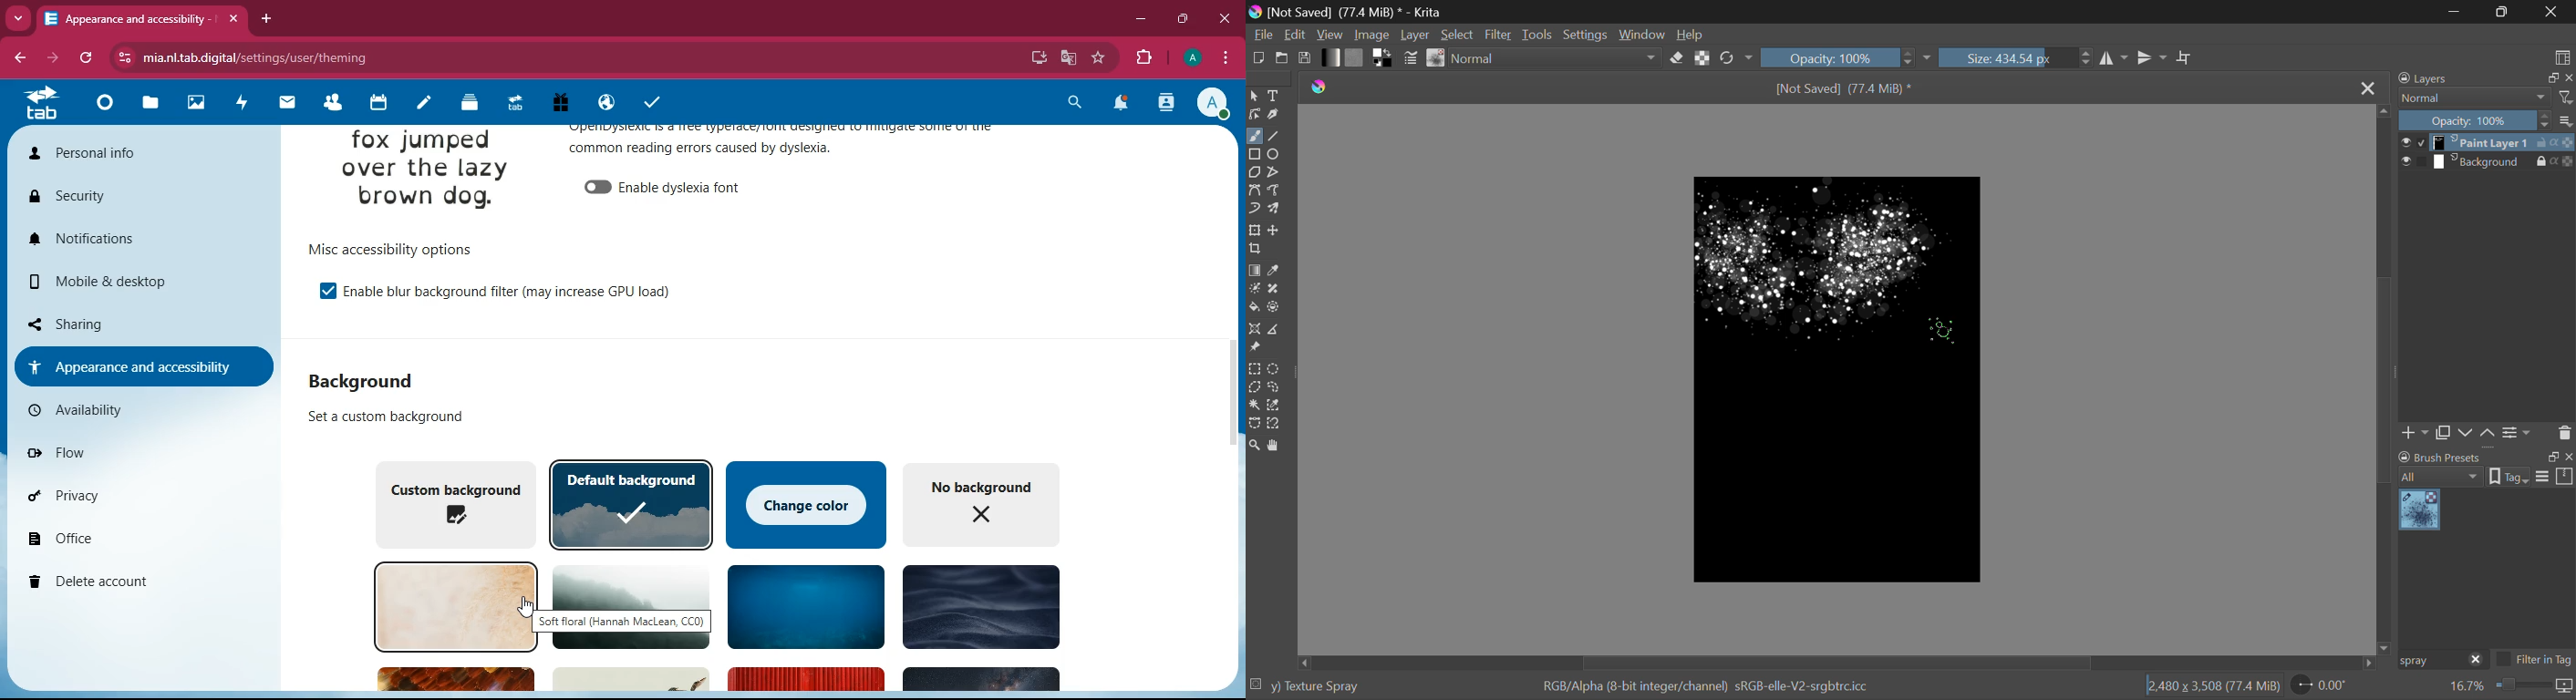  What do you see at coordinates (1590, 33) in the screenshot?
I see `Settings` at bounding box center [1590, 33].